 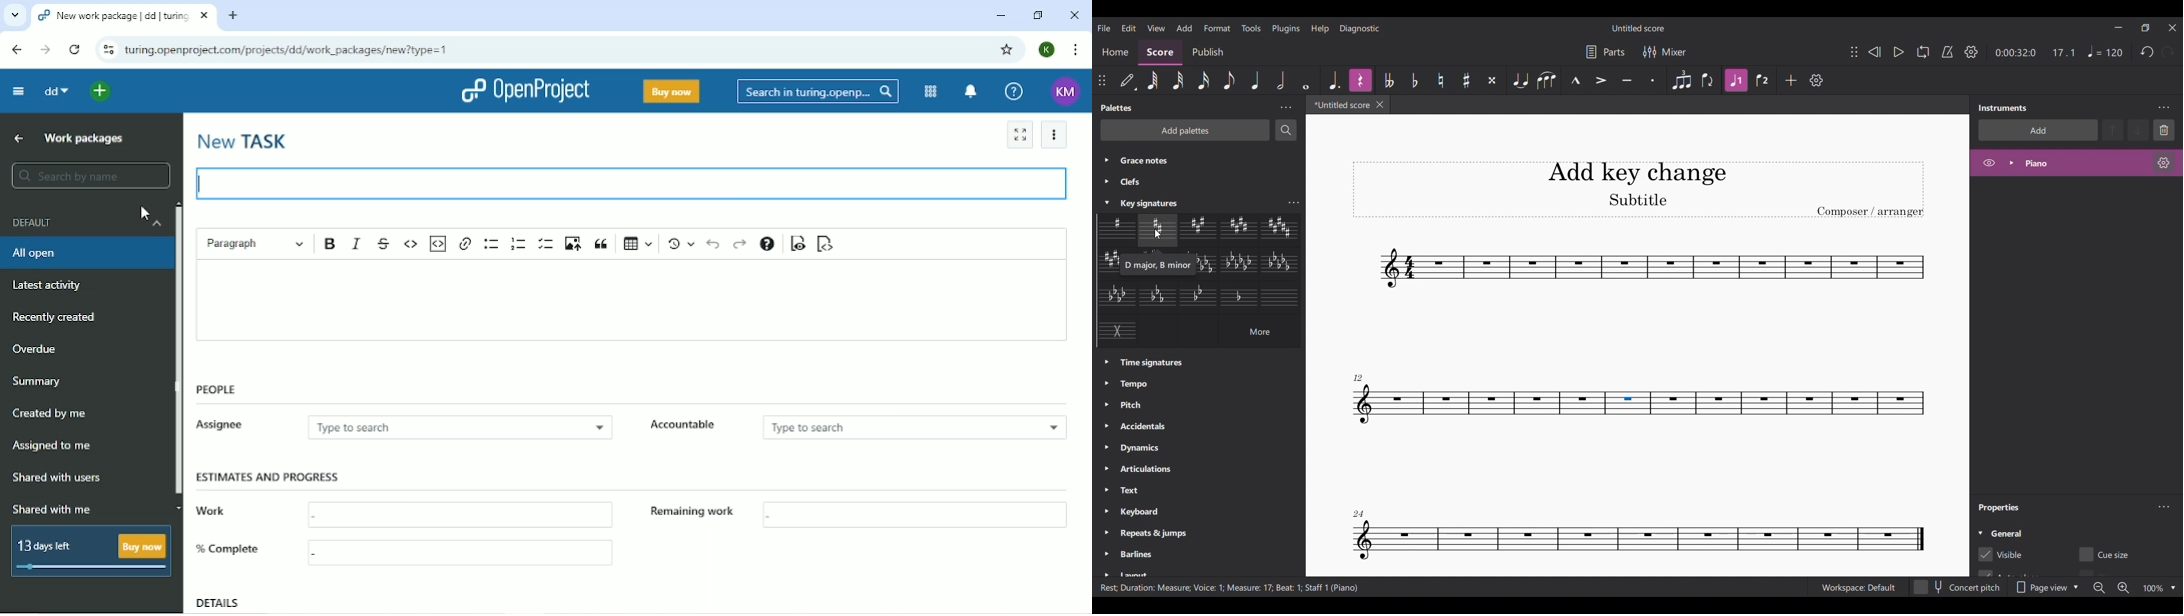 What do you see at coordinates (1102, 81) in the screenshot?
I see `Move toolbar attached` at bounding box center [1102, 81].